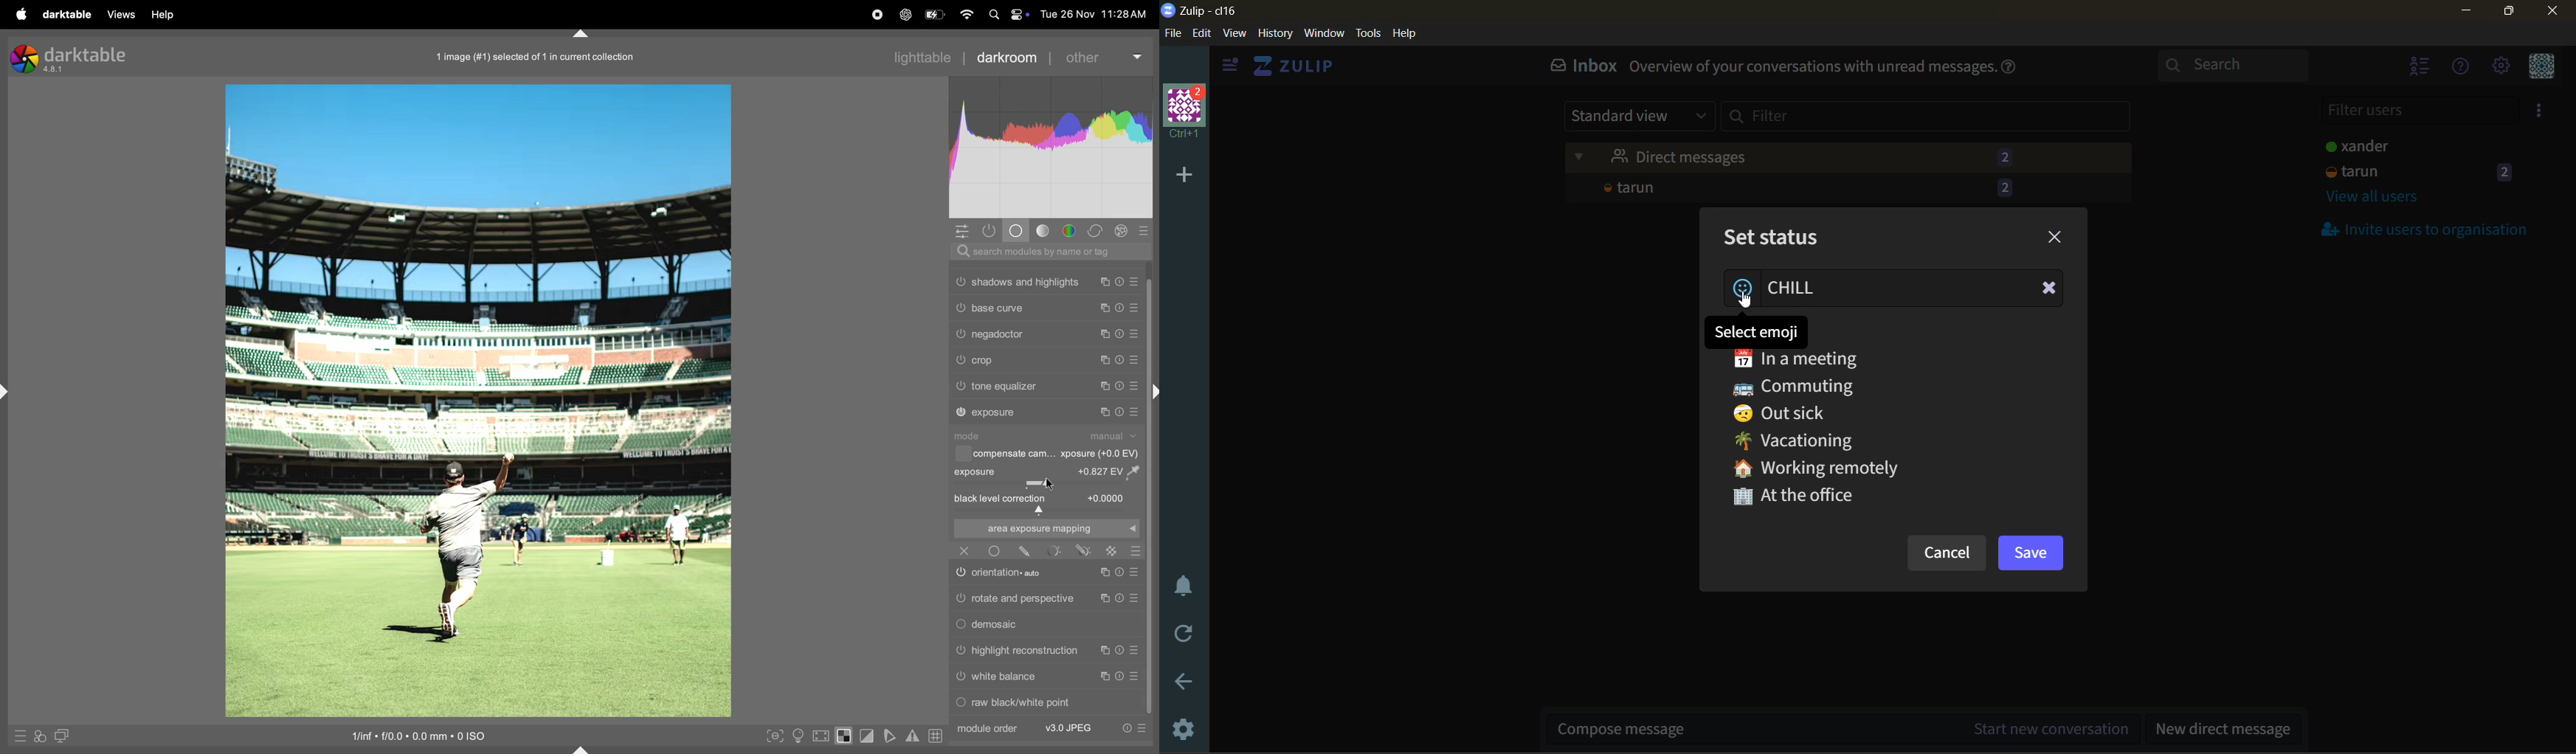  What do you see at coordinates (994, 551) in the screenshot?
I see `Switch on or off` at bounding box center [994, 551].